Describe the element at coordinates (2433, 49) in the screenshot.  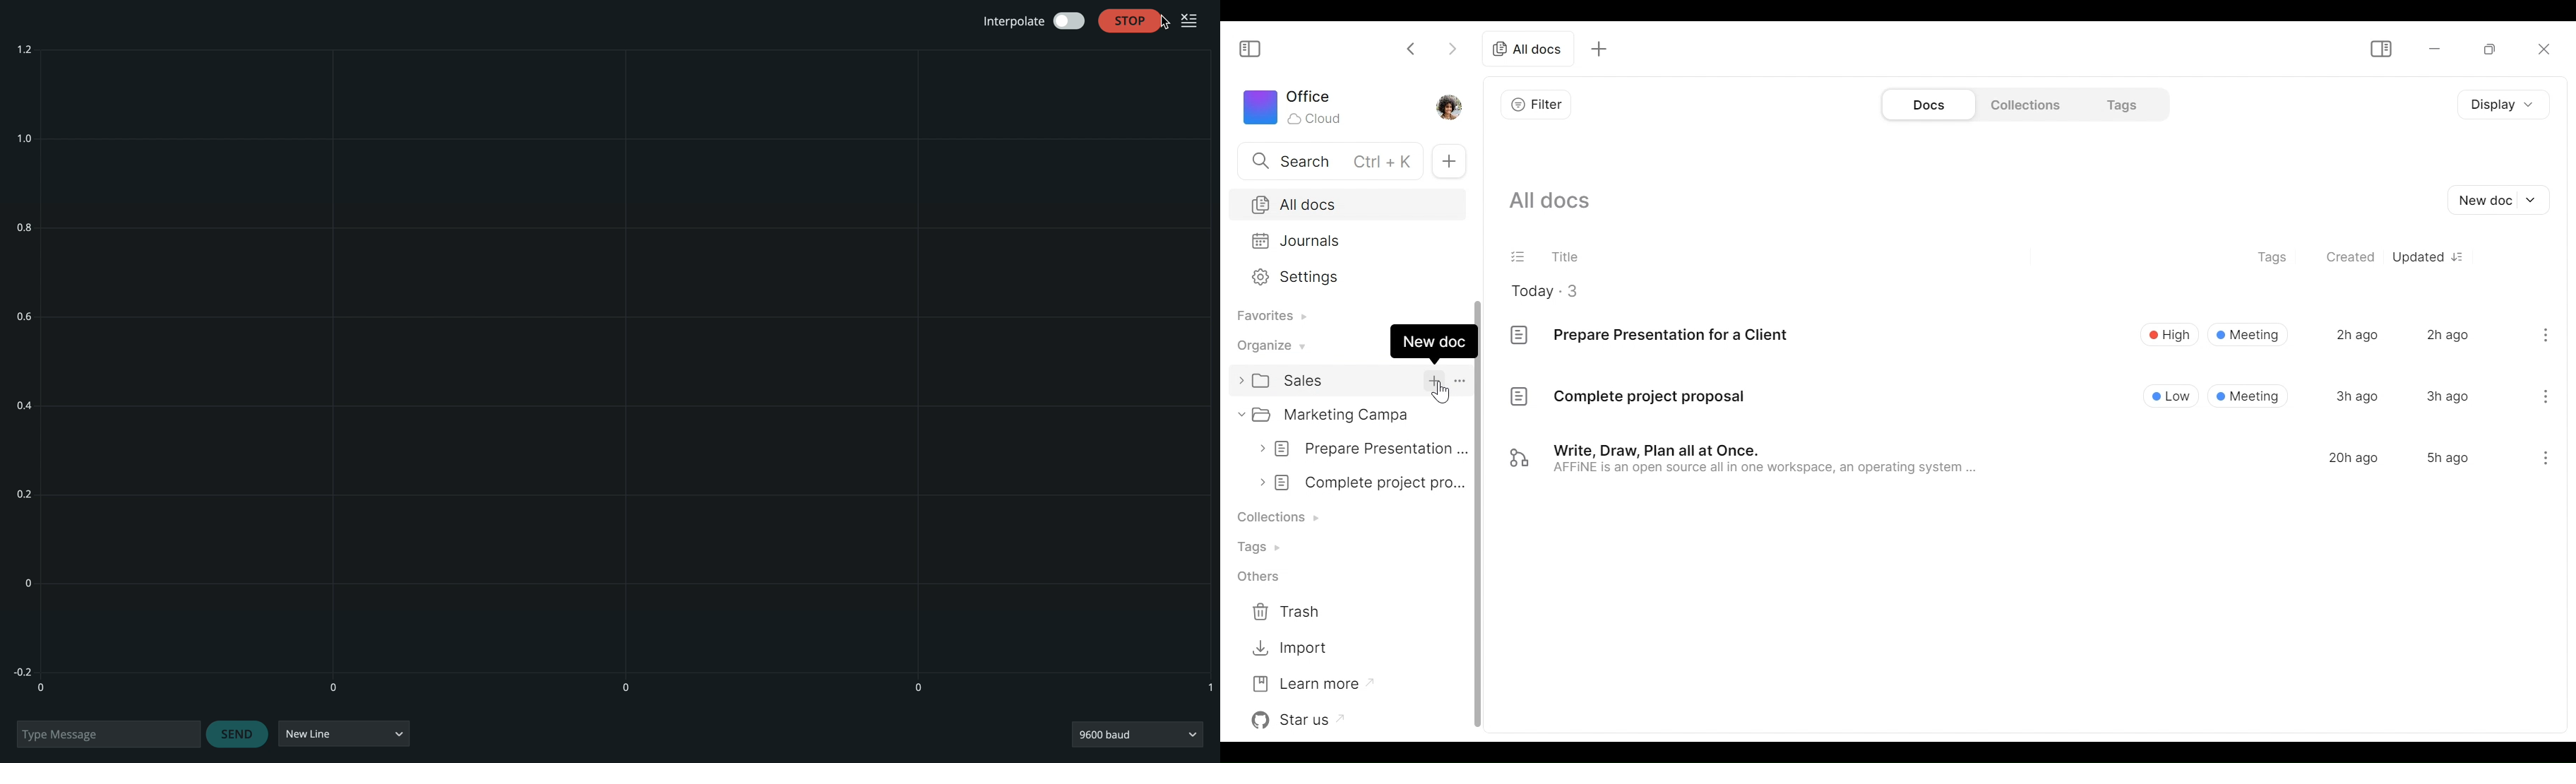
I see `minimize` at that location.